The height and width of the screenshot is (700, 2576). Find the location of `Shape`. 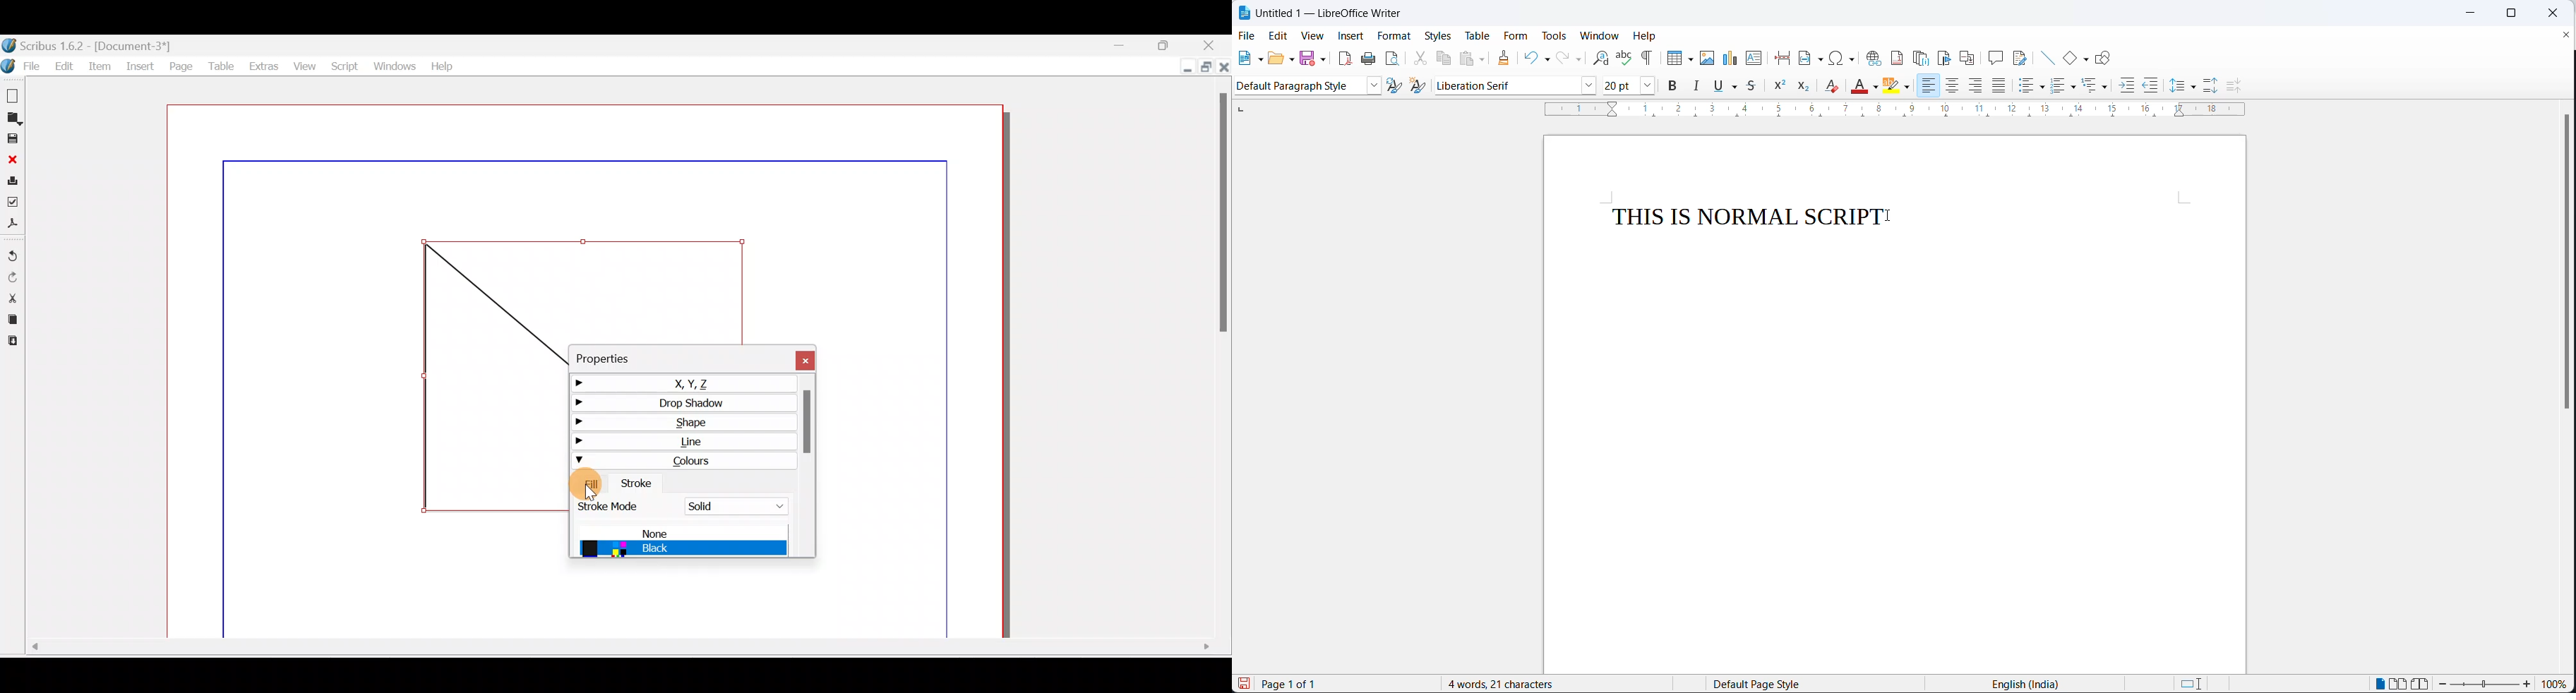

Shape is located at coordinates (683, 421).